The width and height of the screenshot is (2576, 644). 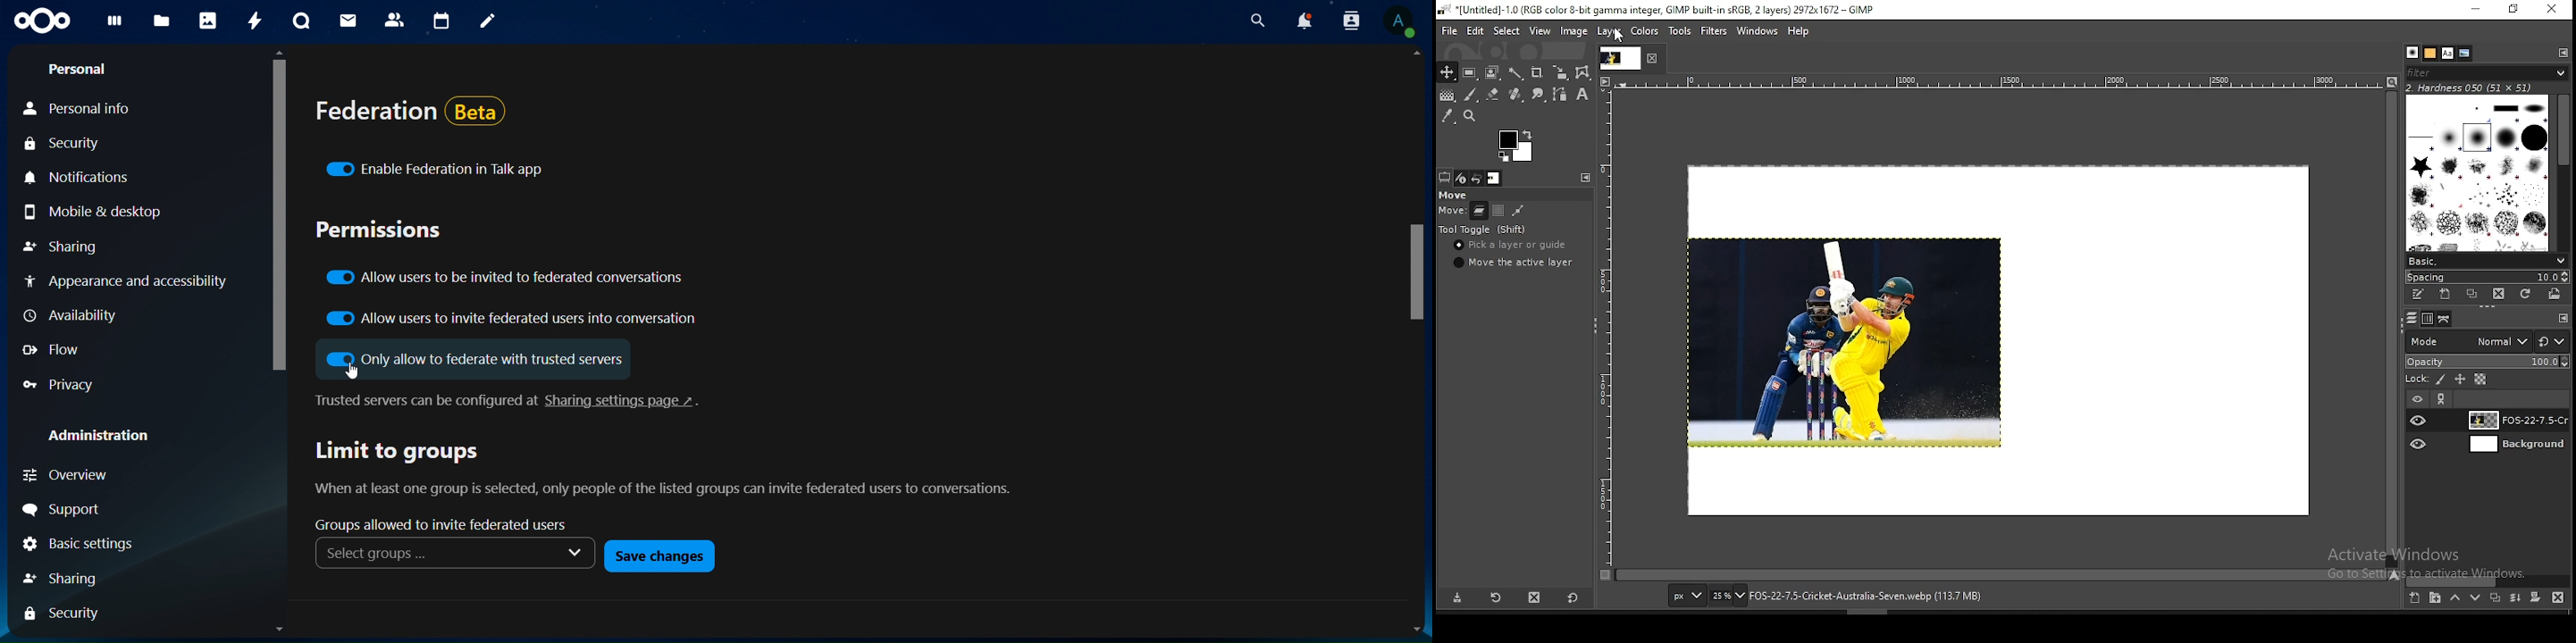 What do you see at coordinates (62, 580) in the screenshot?
I see `sharing` at bounding box center [62, 580].